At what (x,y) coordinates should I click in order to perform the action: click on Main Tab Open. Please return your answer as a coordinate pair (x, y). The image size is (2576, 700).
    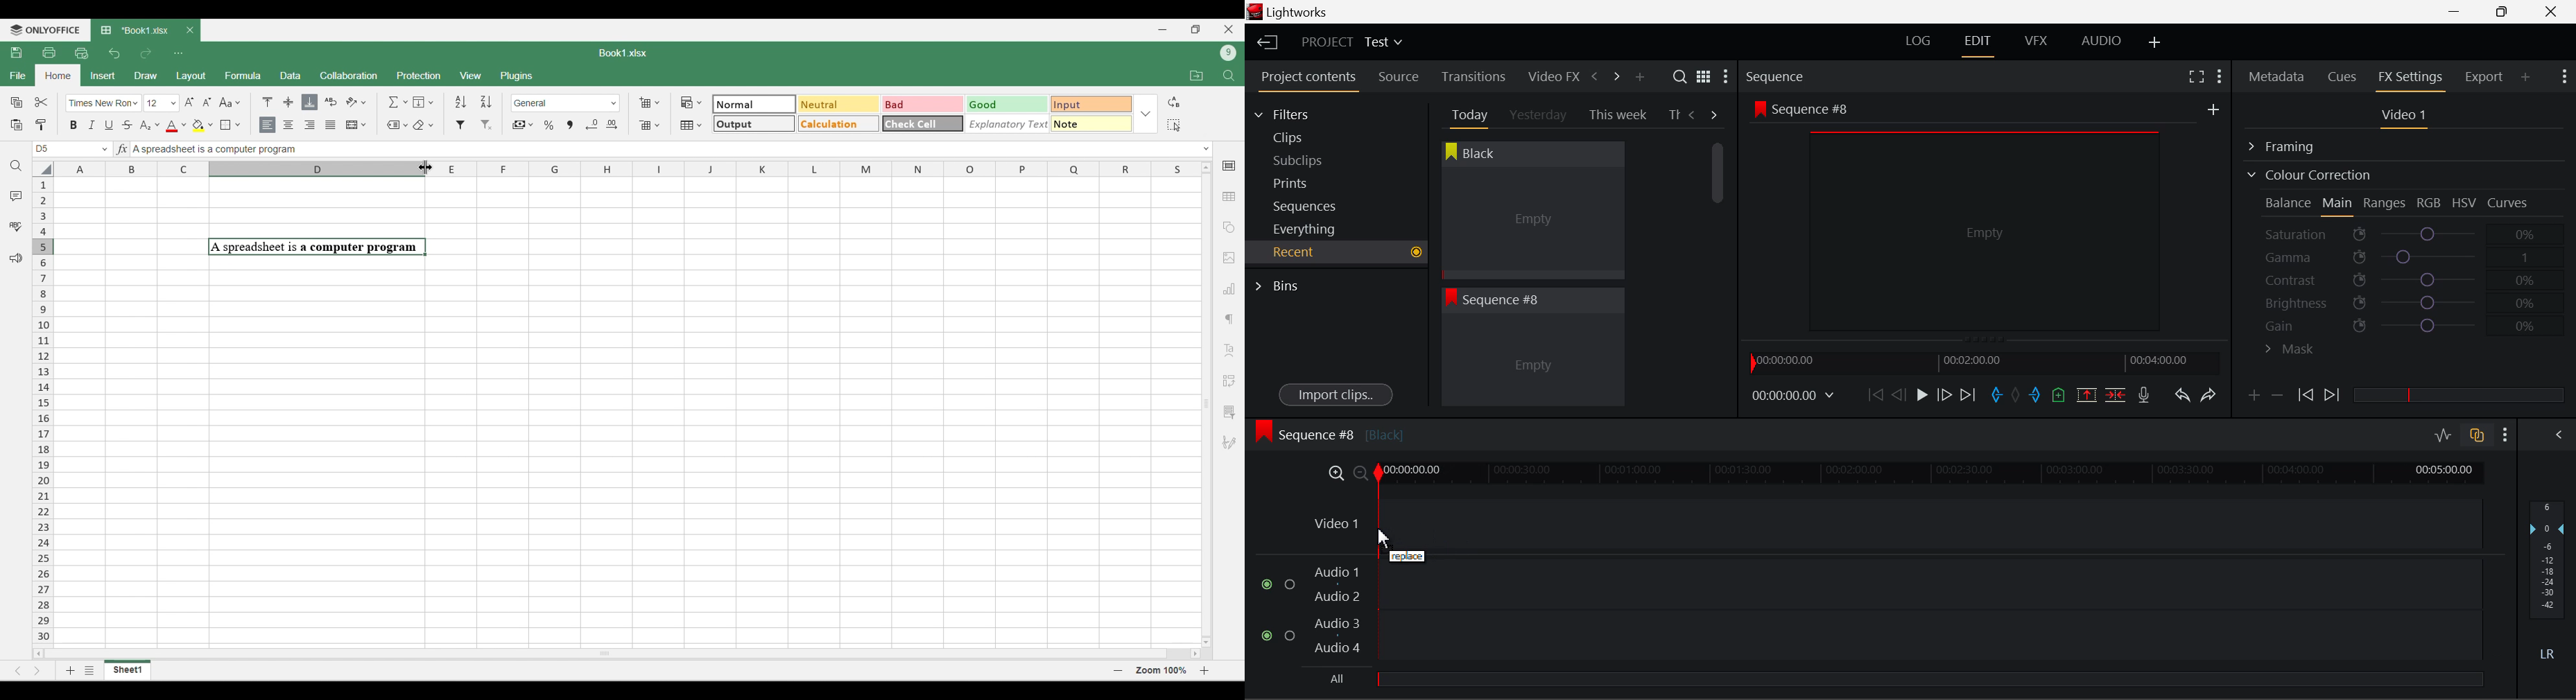
    Looking at the image, I should click on (2338, 204).